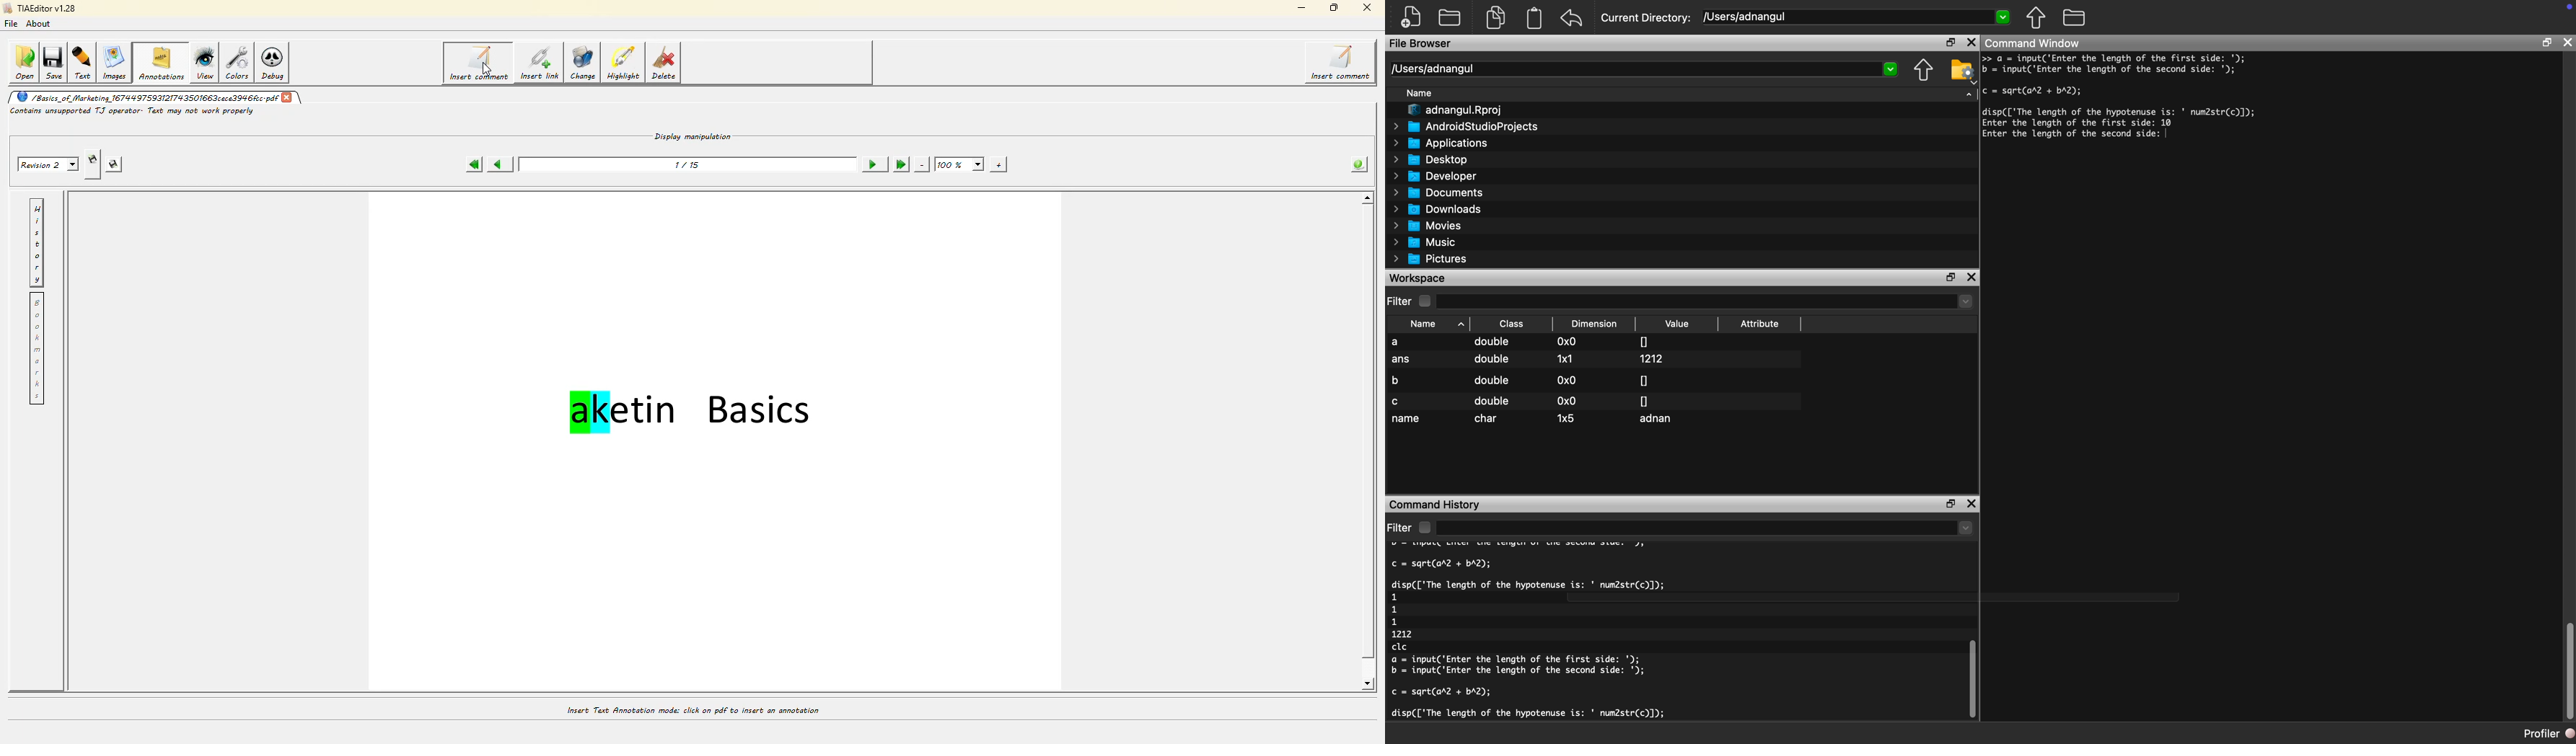 This screenshot has width=2576, height=756. What do you see at coordinates (1971, 43) in the screenshot?
I see `close` at bounding box center [1971, 43].